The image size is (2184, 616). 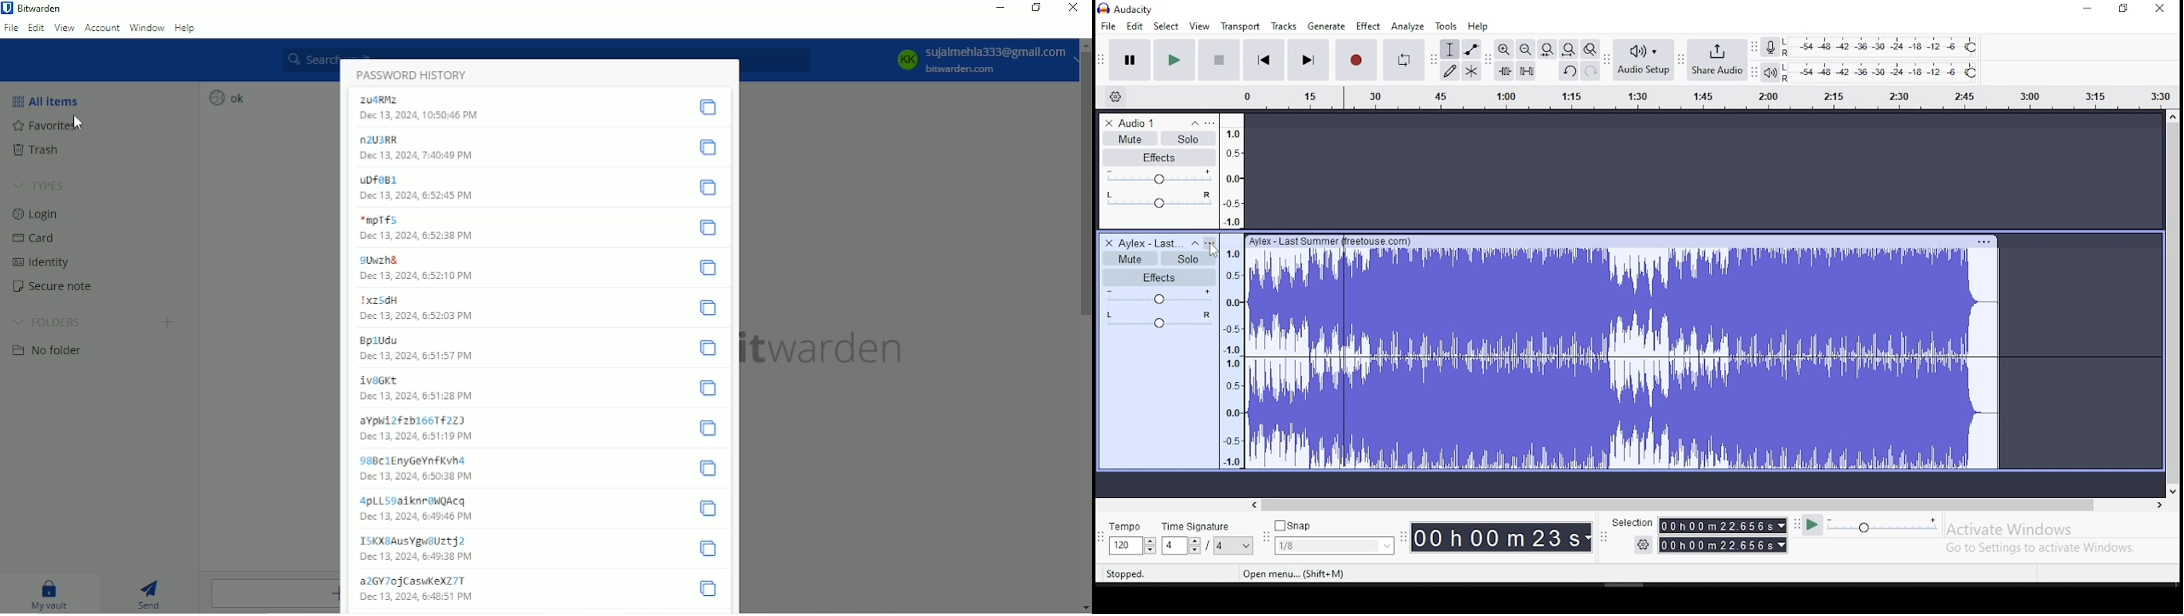 What do you see at coordinates (378, 379) in the screenshot?
I see `iv8GKt` at bounding box center [378, 379].